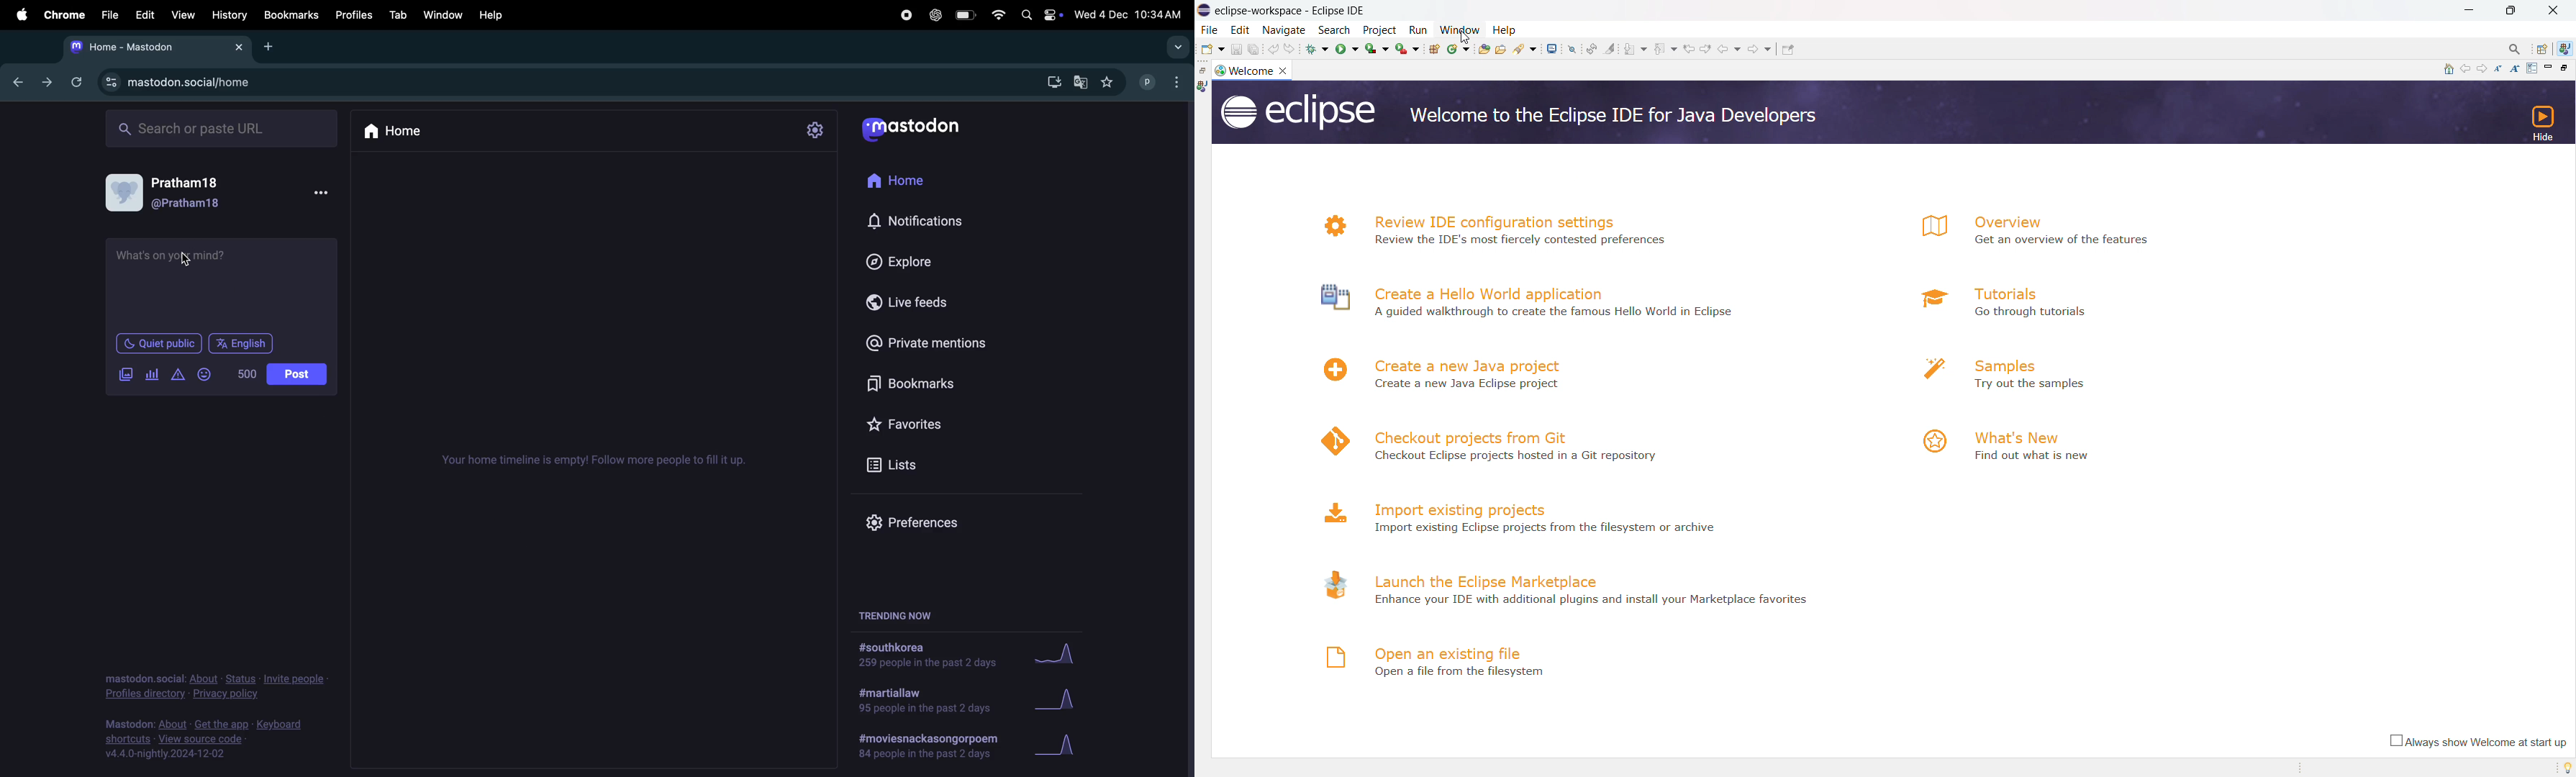 The width and height of the screenshot is (2576, 784). I want to click on mastodon url, so click(184, 82).